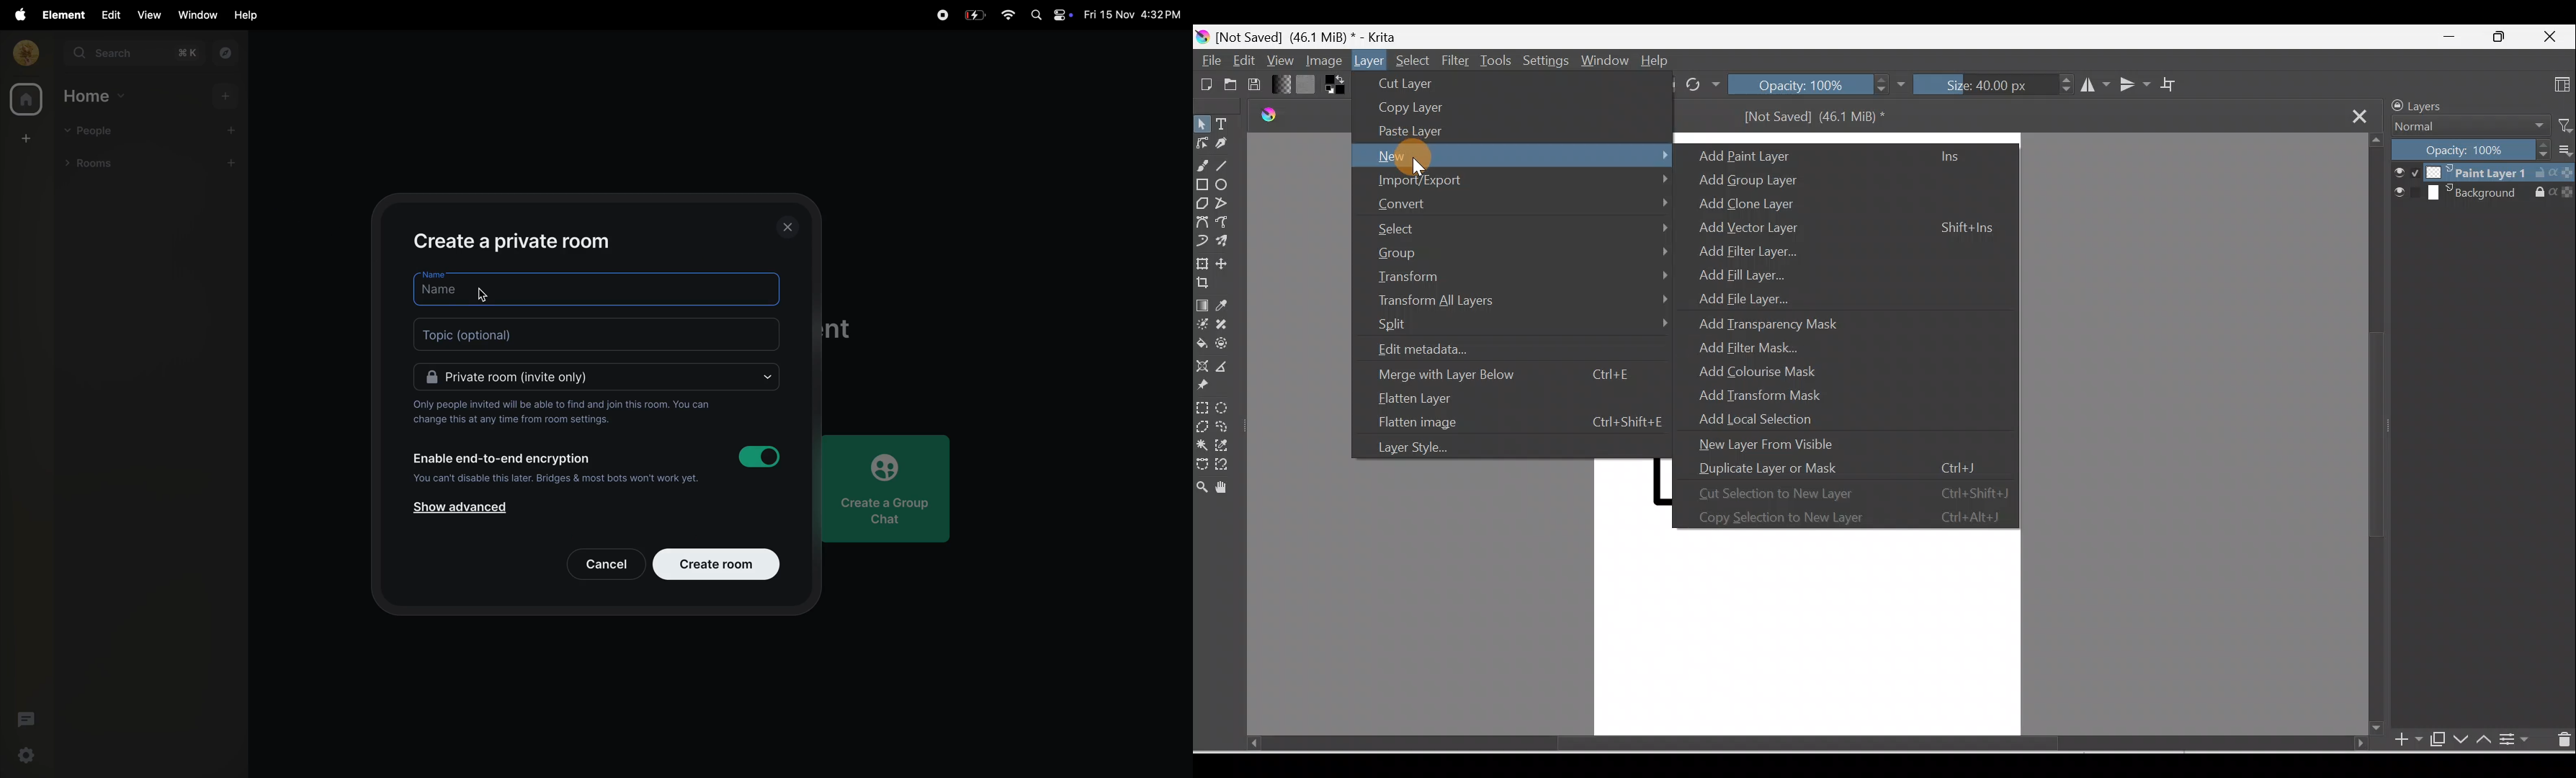  What do you see at coordinates (1334, 87) in the screenshot?
I see `Set foreground & background colors` at bounding box center [1334, 87].